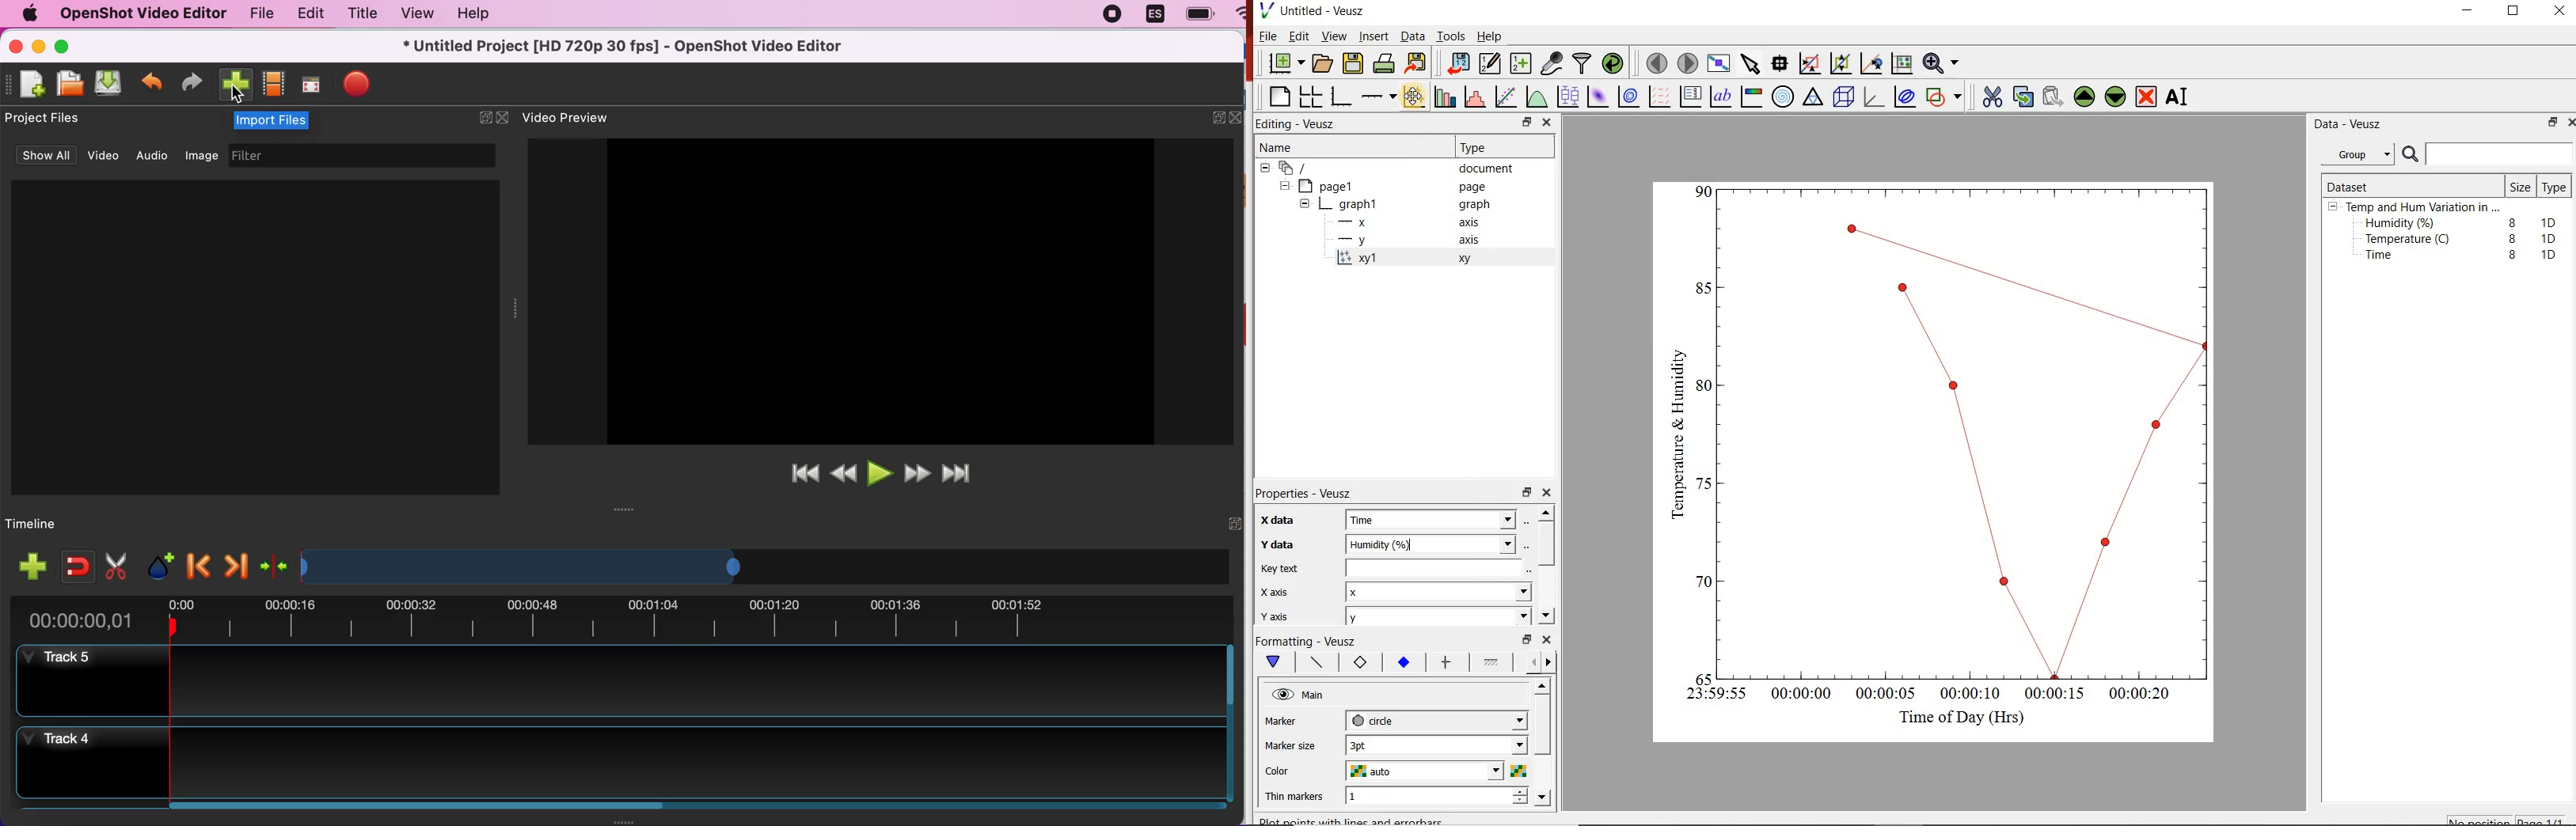 The width and height of the screenshot is (2576, 840). What do you see at coordinates (2361, 151) in the screenshot?
I see `Group.` at bounding box center [2361, 151].